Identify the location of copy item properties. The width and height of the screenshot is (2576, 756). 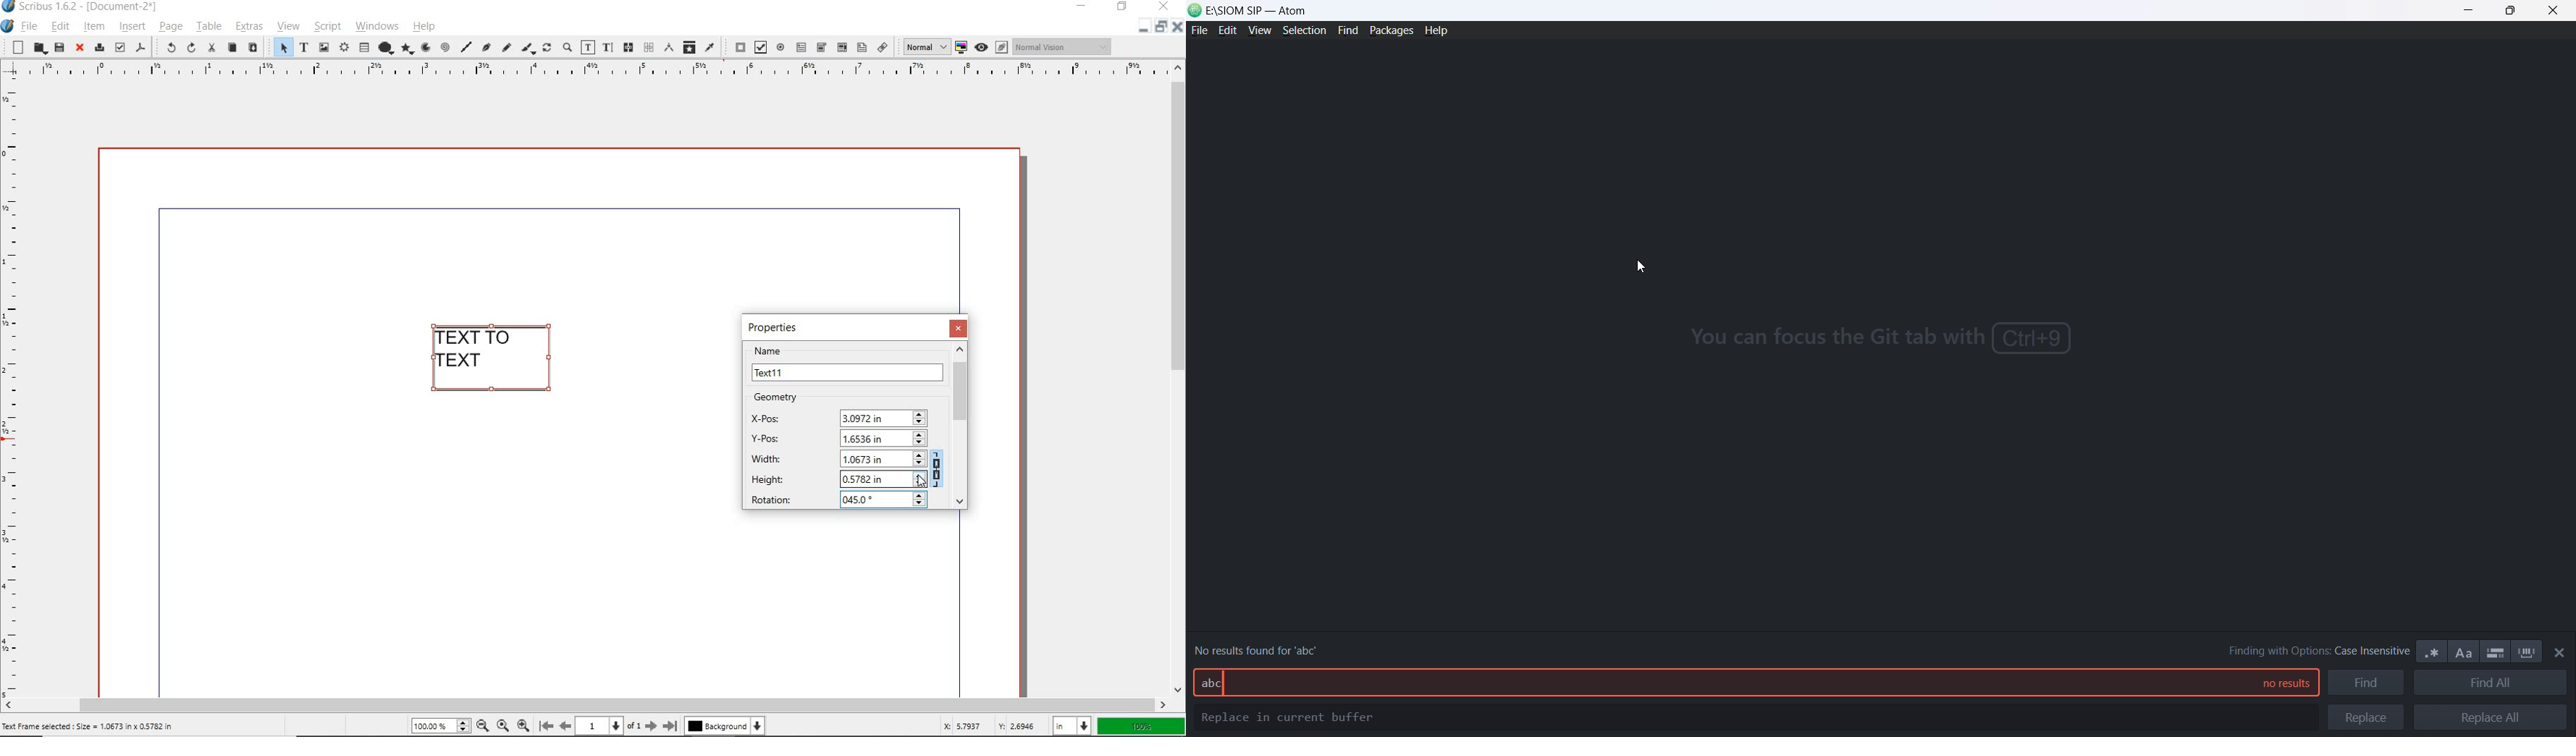
(690, 47).